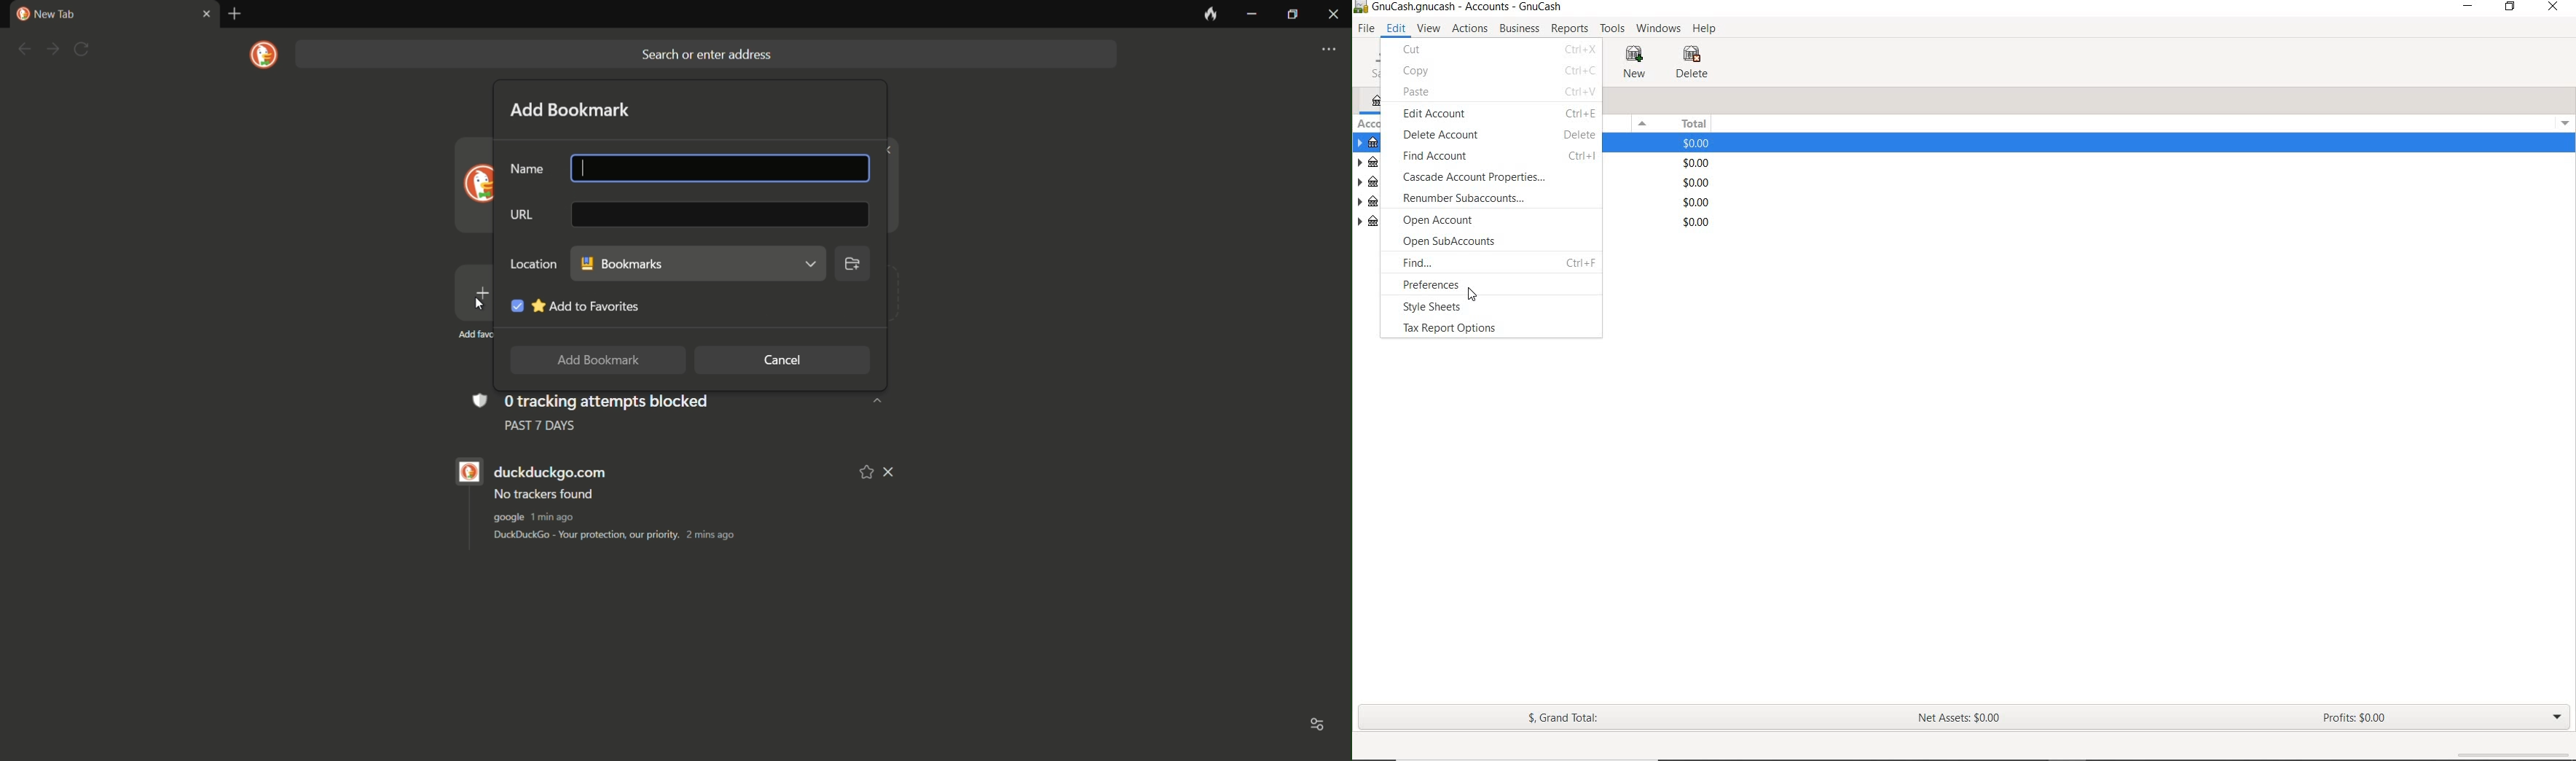 The height and width of the screenshot is (784, 2576). I want to click on PREFERENCES, so click(1471, 284).